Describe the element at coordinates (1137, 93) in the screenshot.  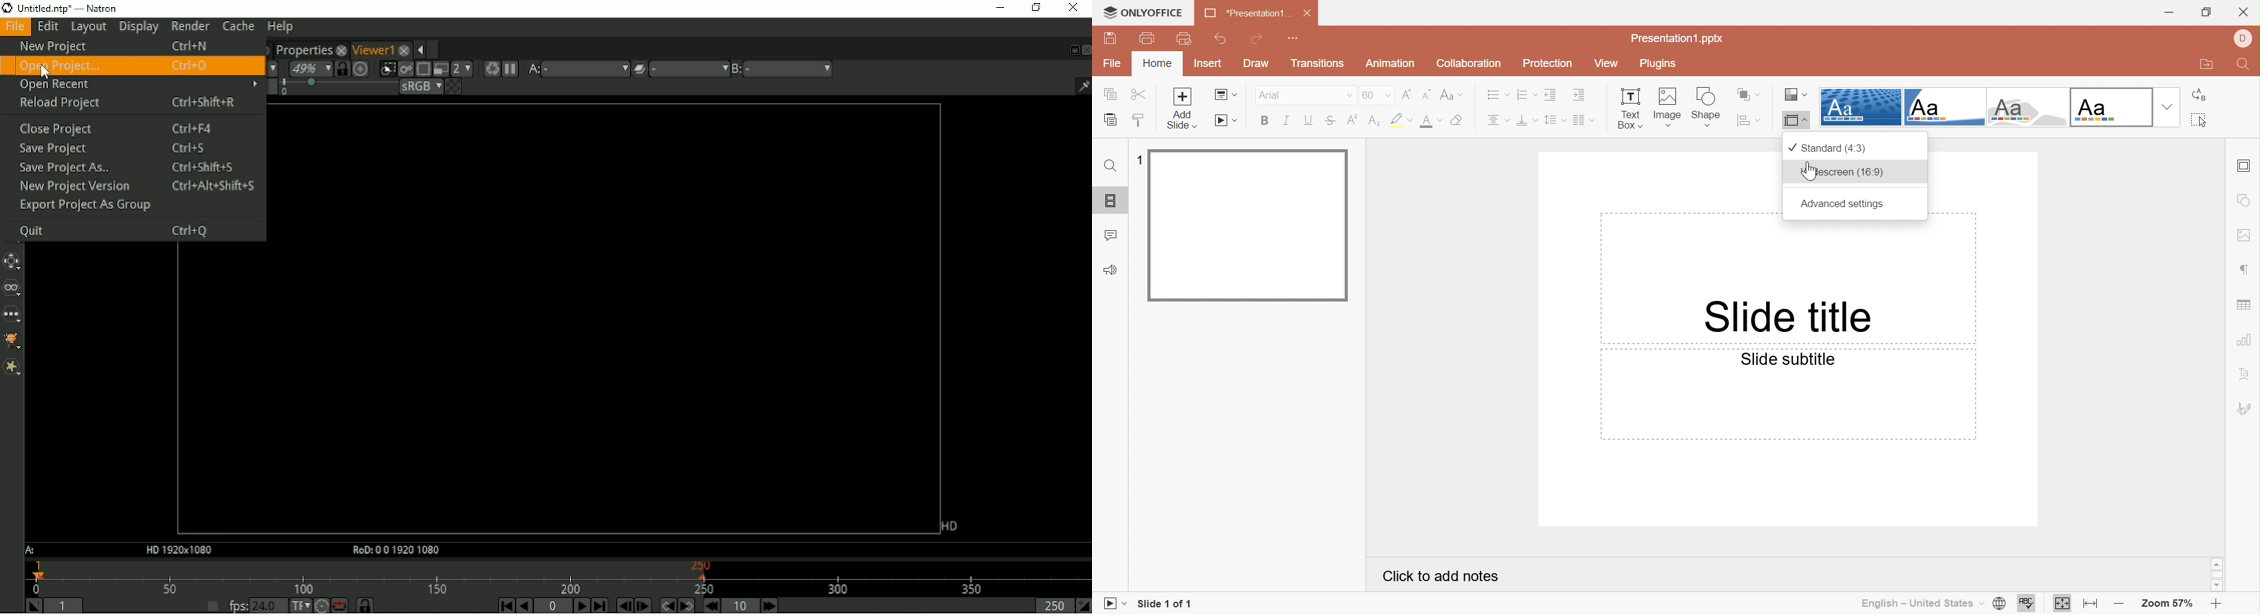
I see `Cut` at that location.